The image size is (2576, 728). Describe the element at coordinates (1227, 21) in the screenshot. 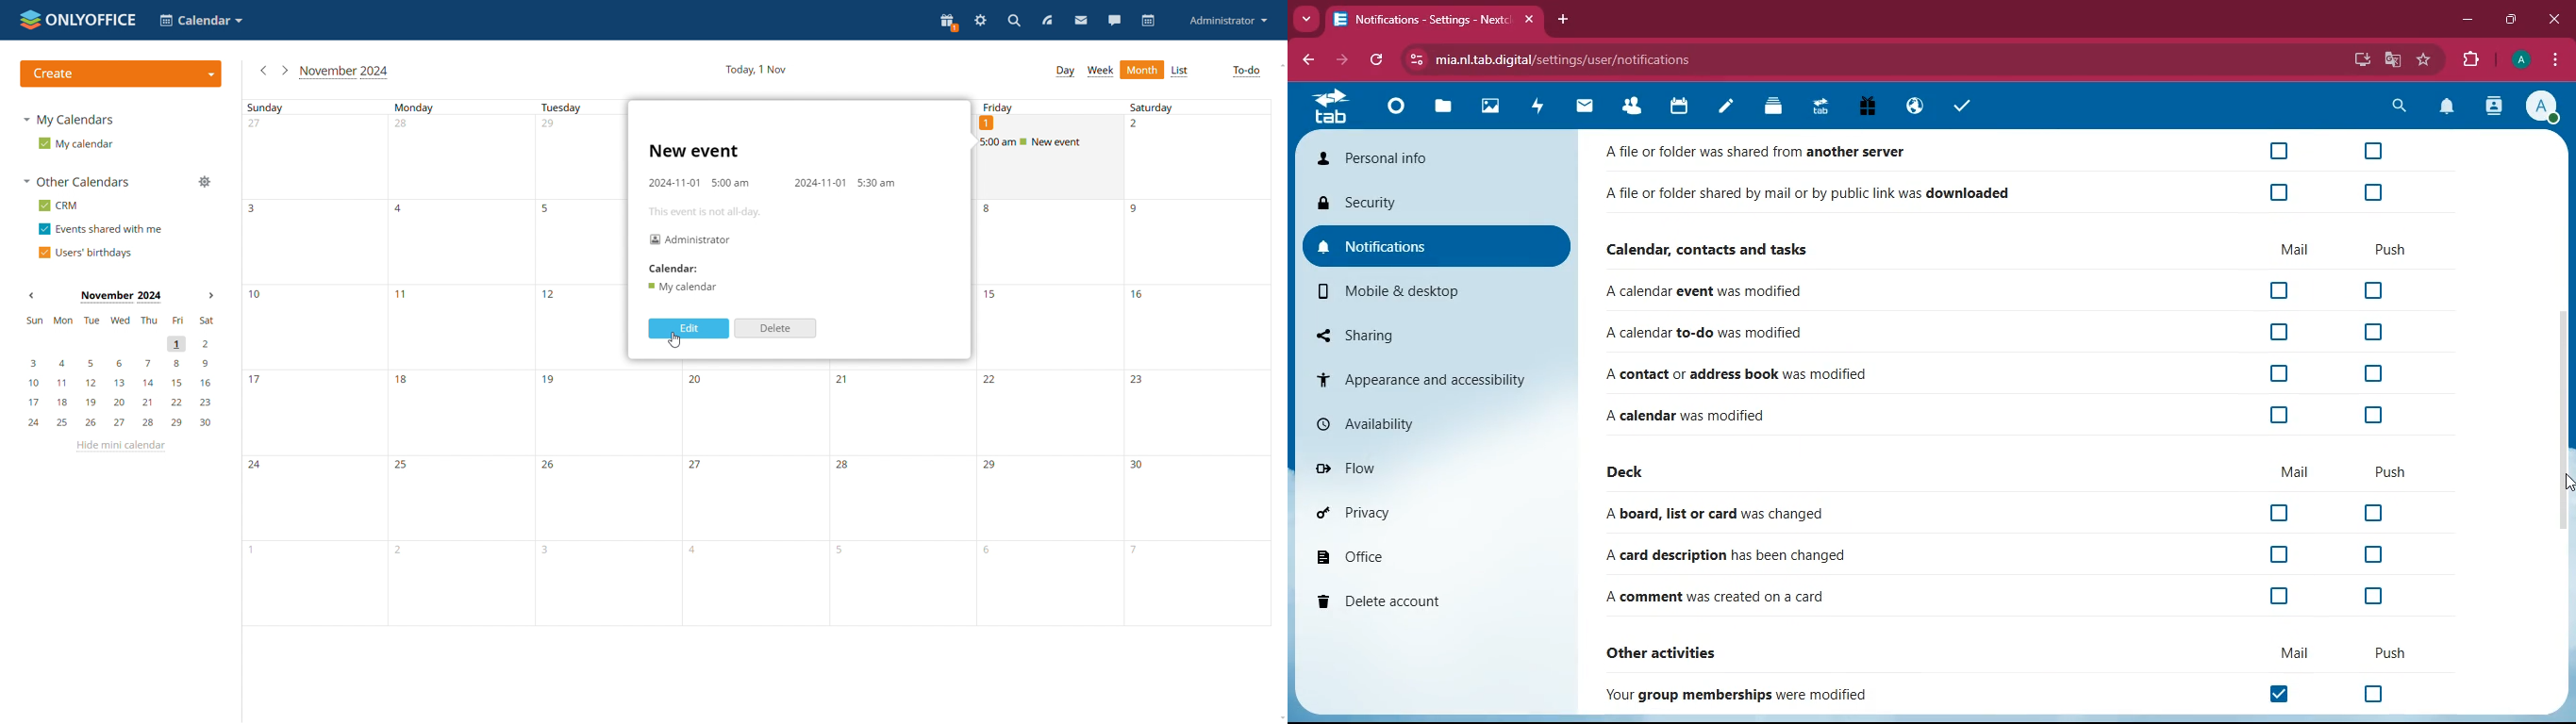

I see `administrator` at that location.